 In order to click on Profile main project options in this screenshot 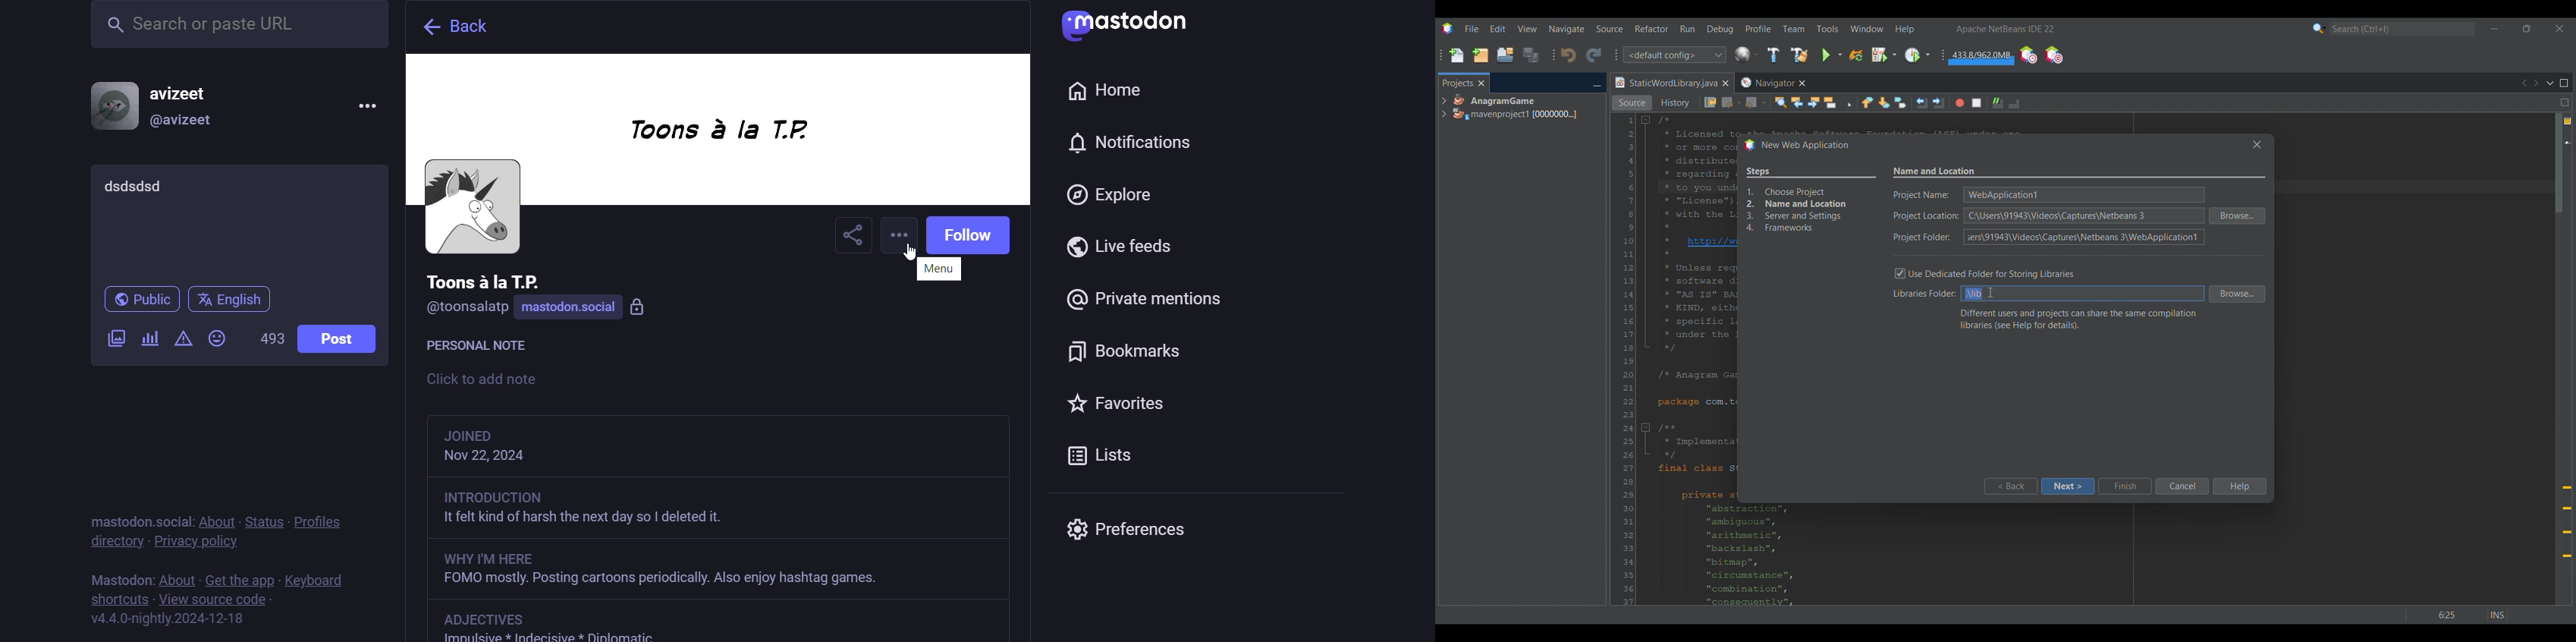, I will do `click(1917, 55)`.